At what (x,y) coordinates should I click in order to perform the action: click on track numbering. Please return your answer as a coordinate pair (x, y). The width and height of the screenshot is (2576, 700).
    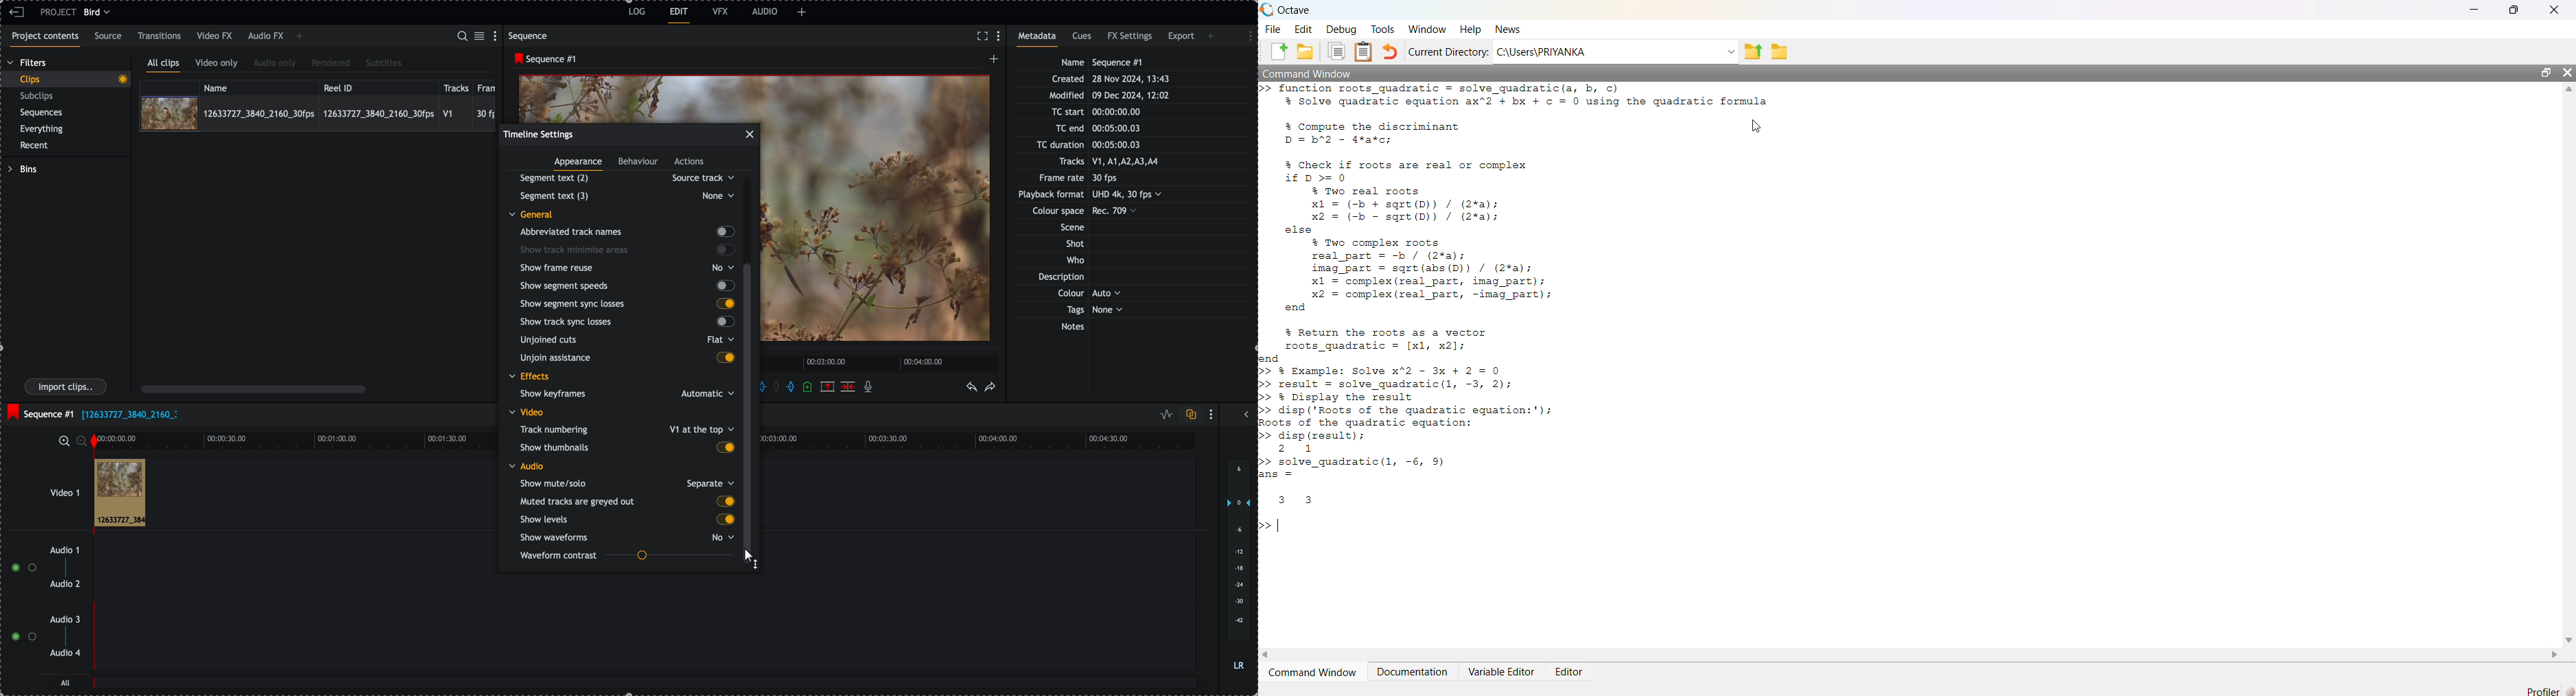
    Looking at the image, I should click on (626, 429).